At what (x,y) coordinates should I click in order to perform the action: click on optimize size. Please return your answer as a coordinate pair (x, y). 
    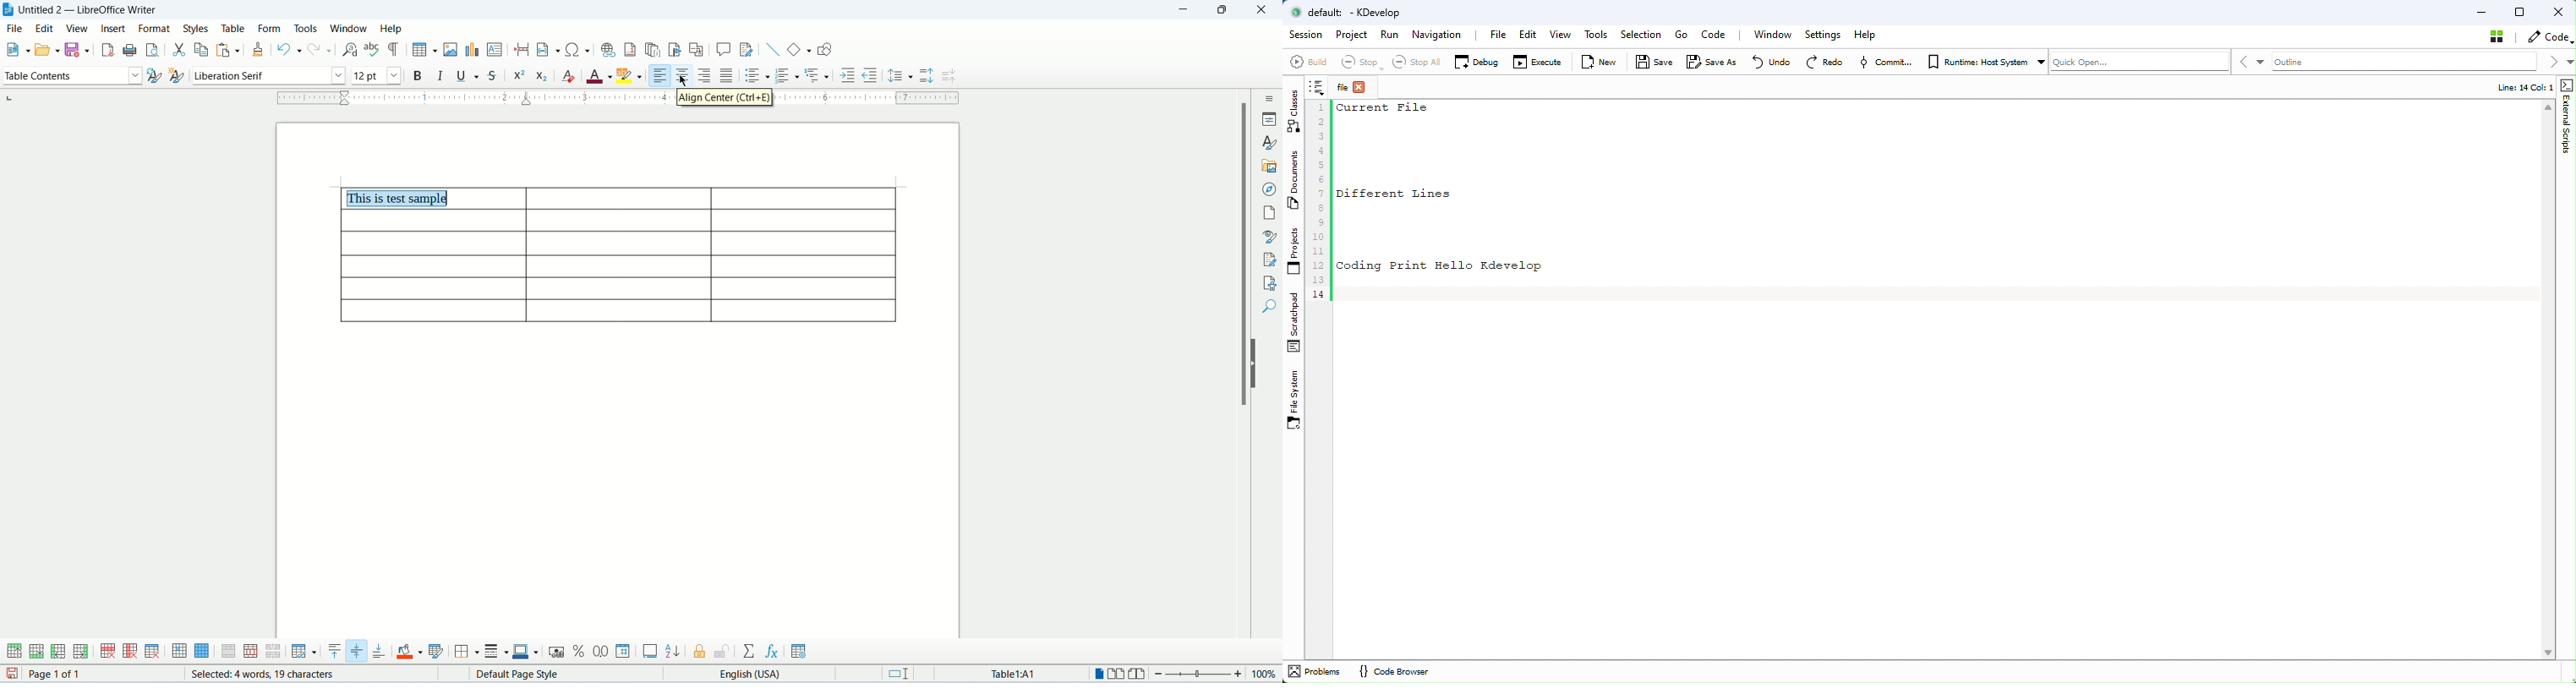
    Looking at the image, I should click on (304, 652).